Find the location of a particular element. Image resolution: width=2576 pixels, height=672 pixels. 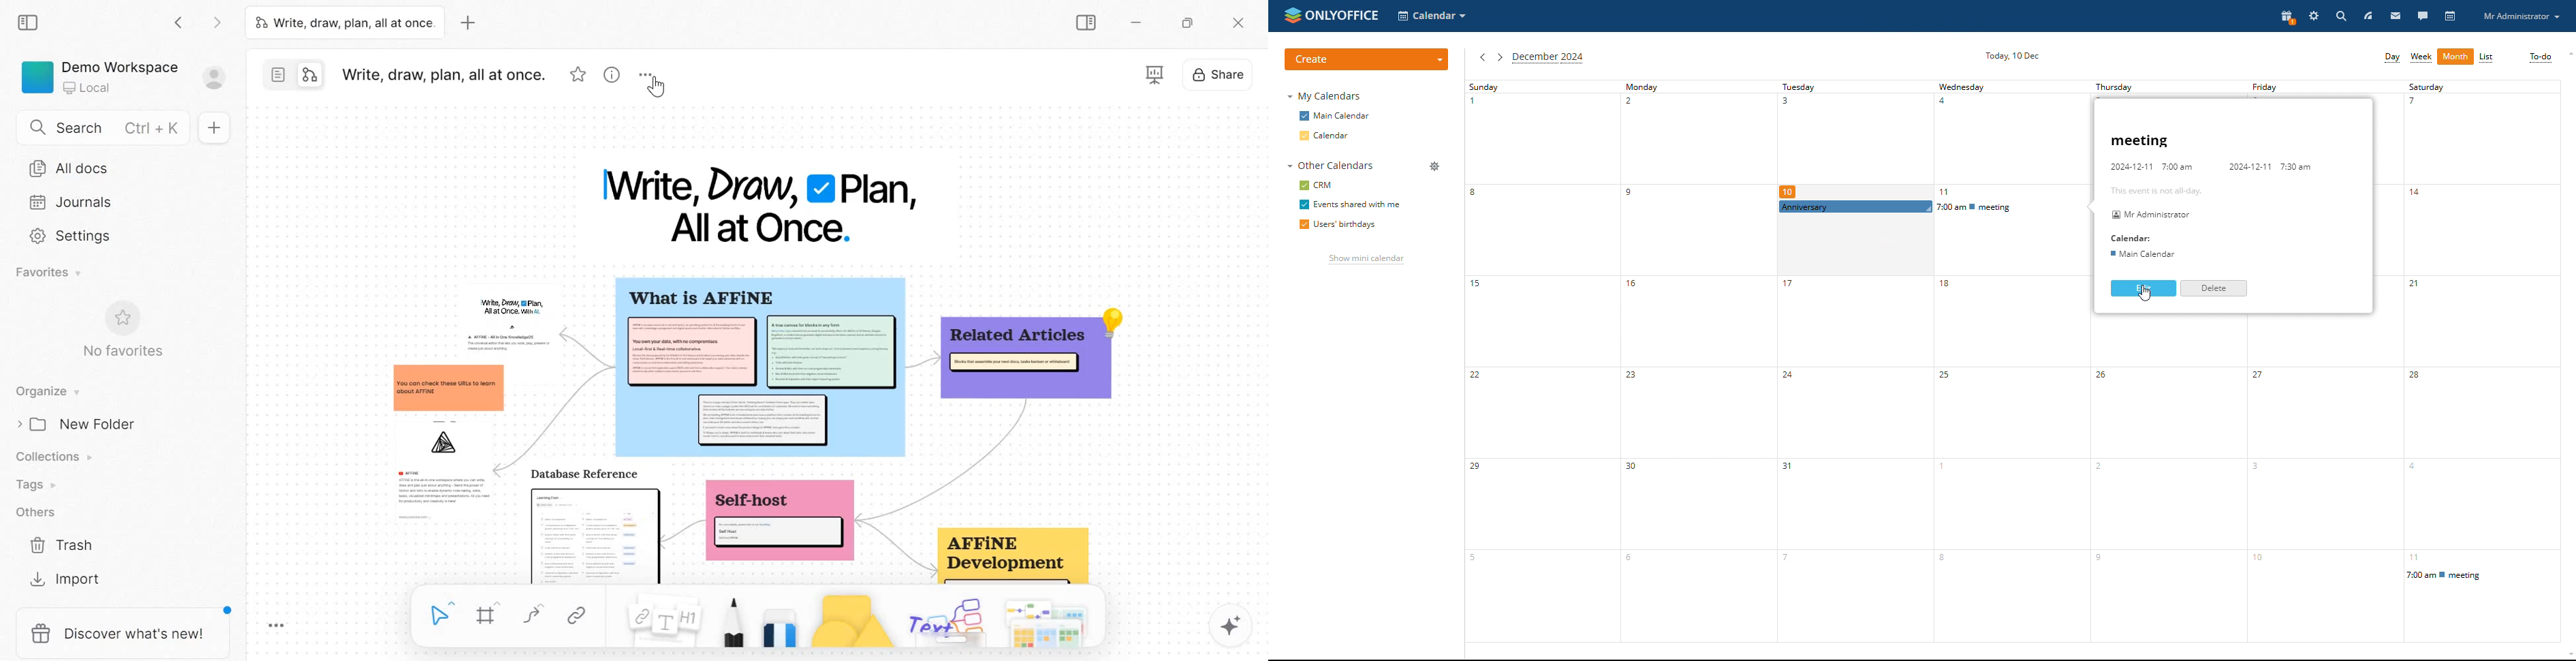

Settings is located at coordinates (69, 237).